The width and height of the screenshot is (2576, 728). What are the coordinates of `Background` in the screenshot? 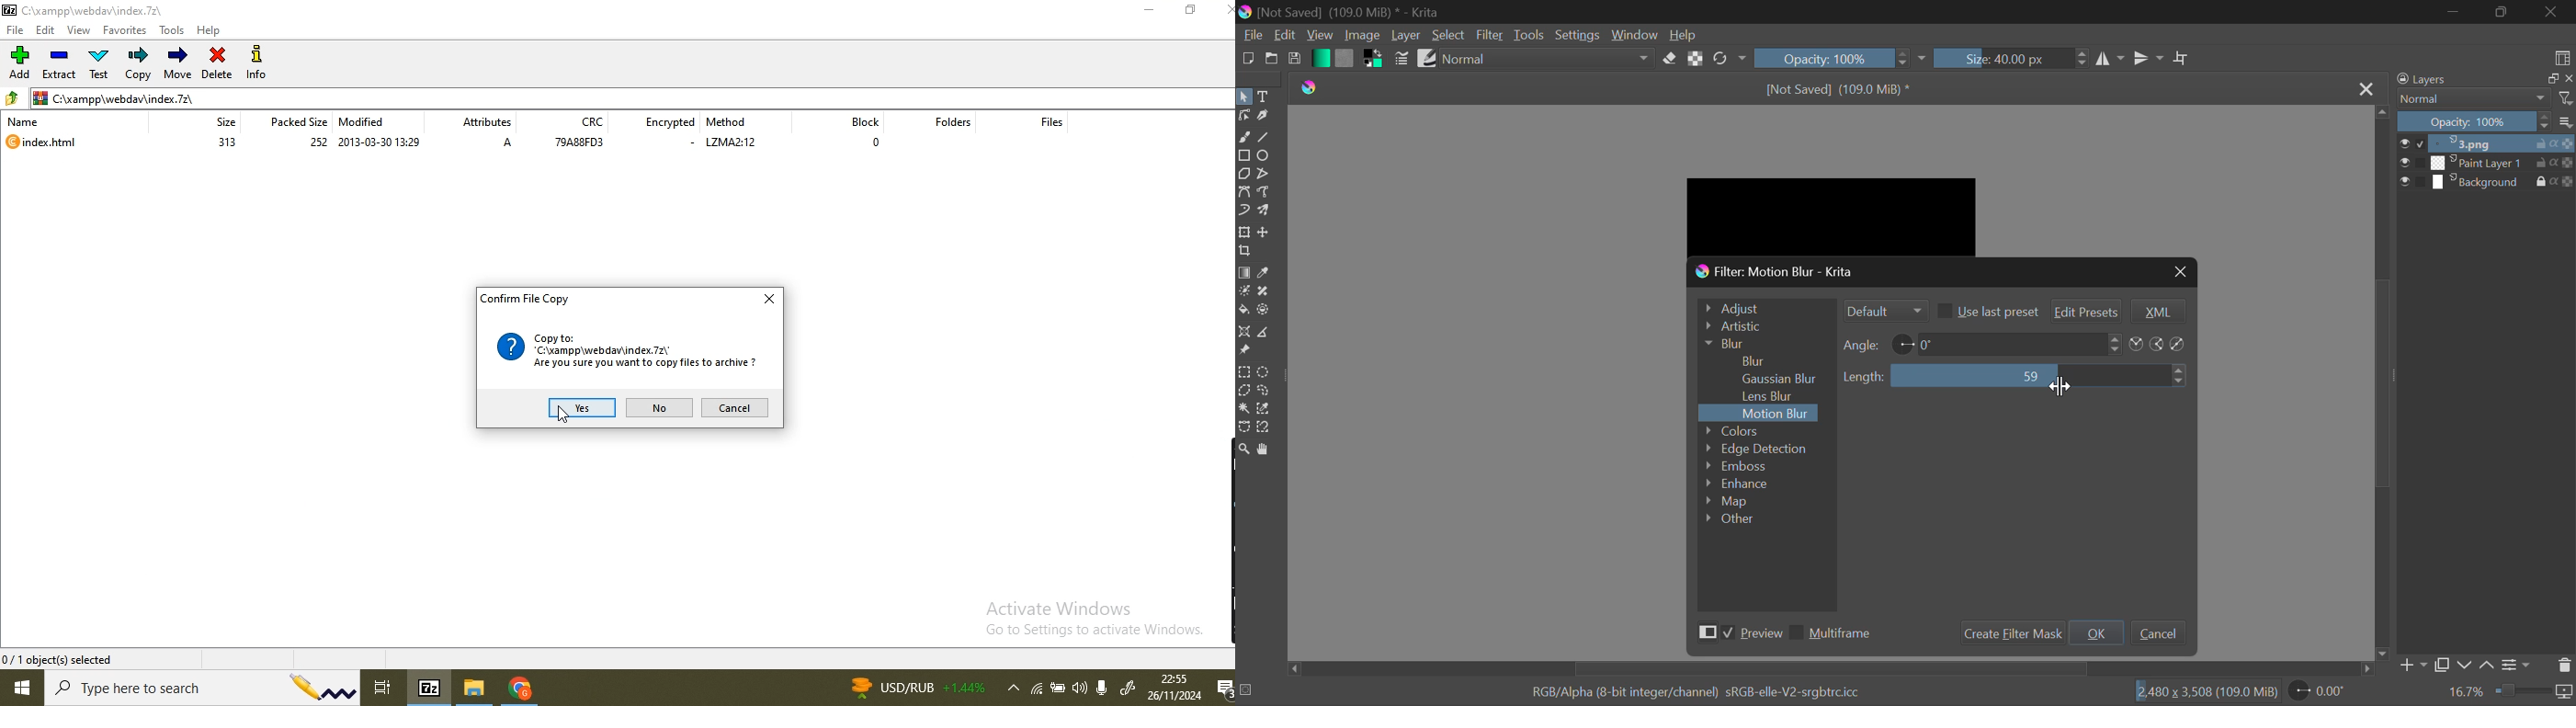 It's located at (2487, 182).